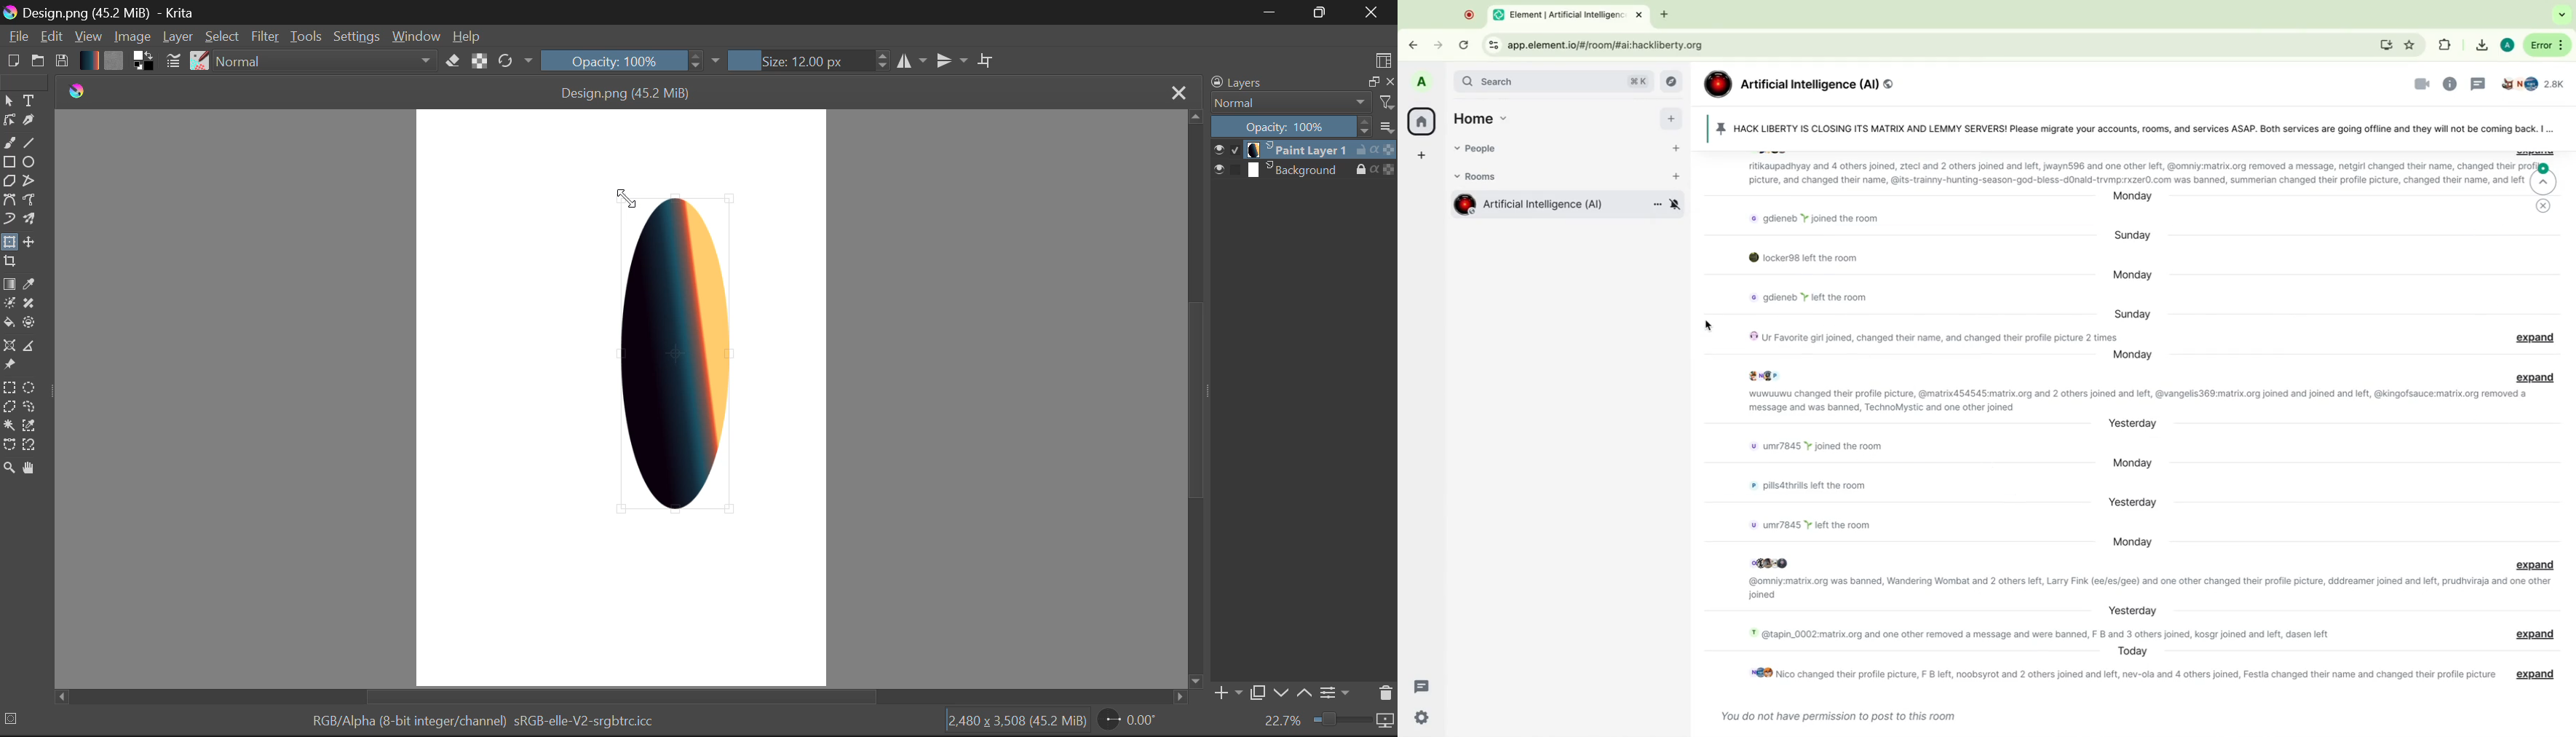 Image resolution: width=2576 pixels, height=756 pixels. What do you see at coordinates (622, 196) in the screenshot?
I see `DRAG_TO Cursor Position` at bounding box center [622, 196].